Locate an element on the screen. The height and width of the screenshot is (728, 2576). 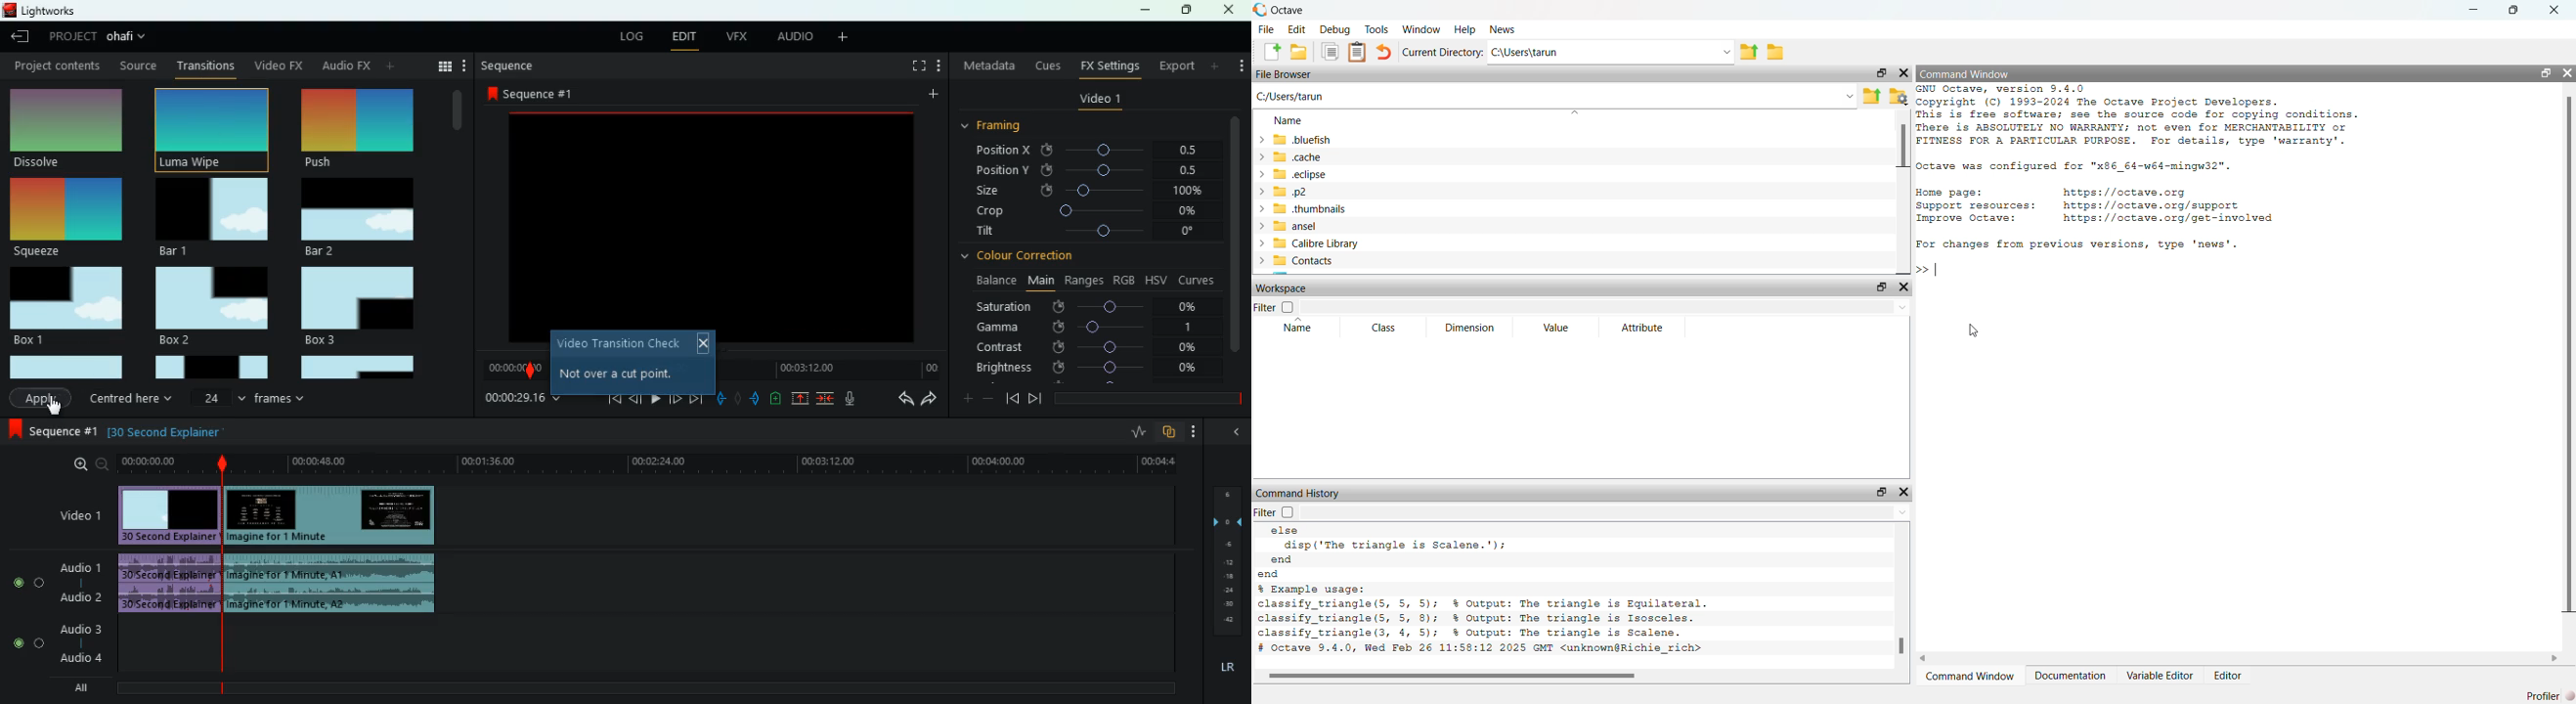
more is located at coordinates (1239, 61).